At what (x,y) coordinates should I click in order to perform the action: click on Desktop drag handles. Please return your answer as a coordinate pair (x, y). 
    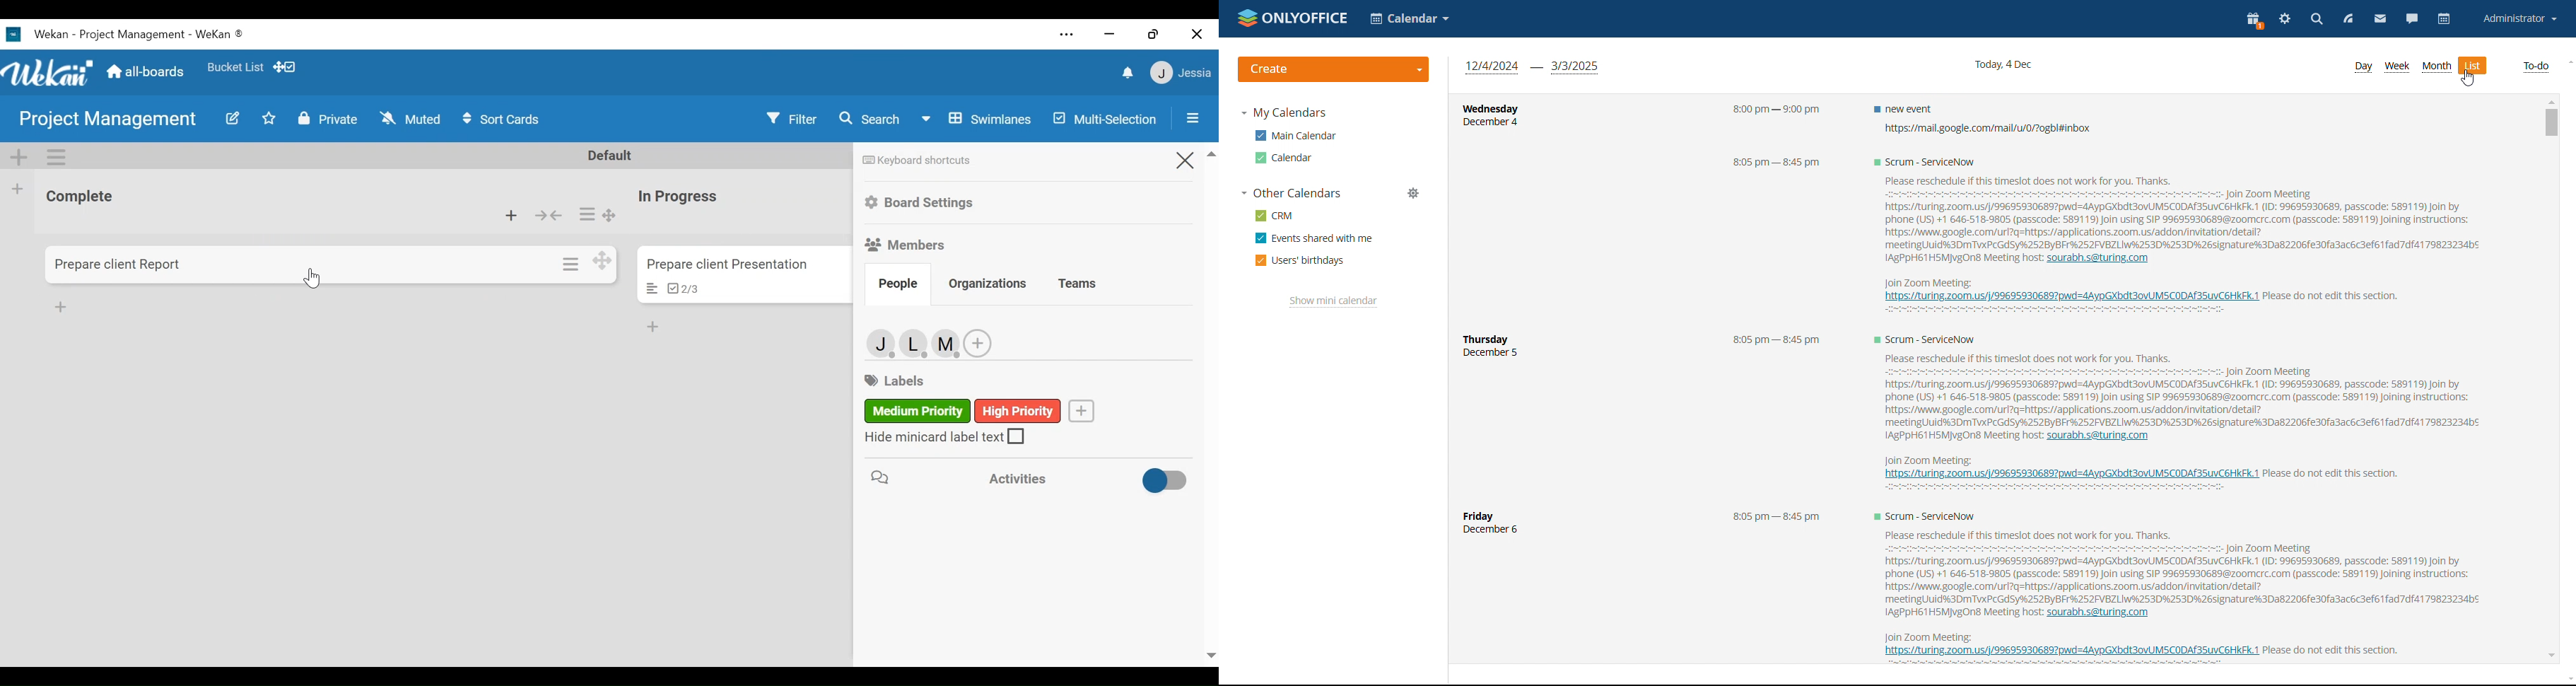
    Looking at the image, I should click on (601, 260).